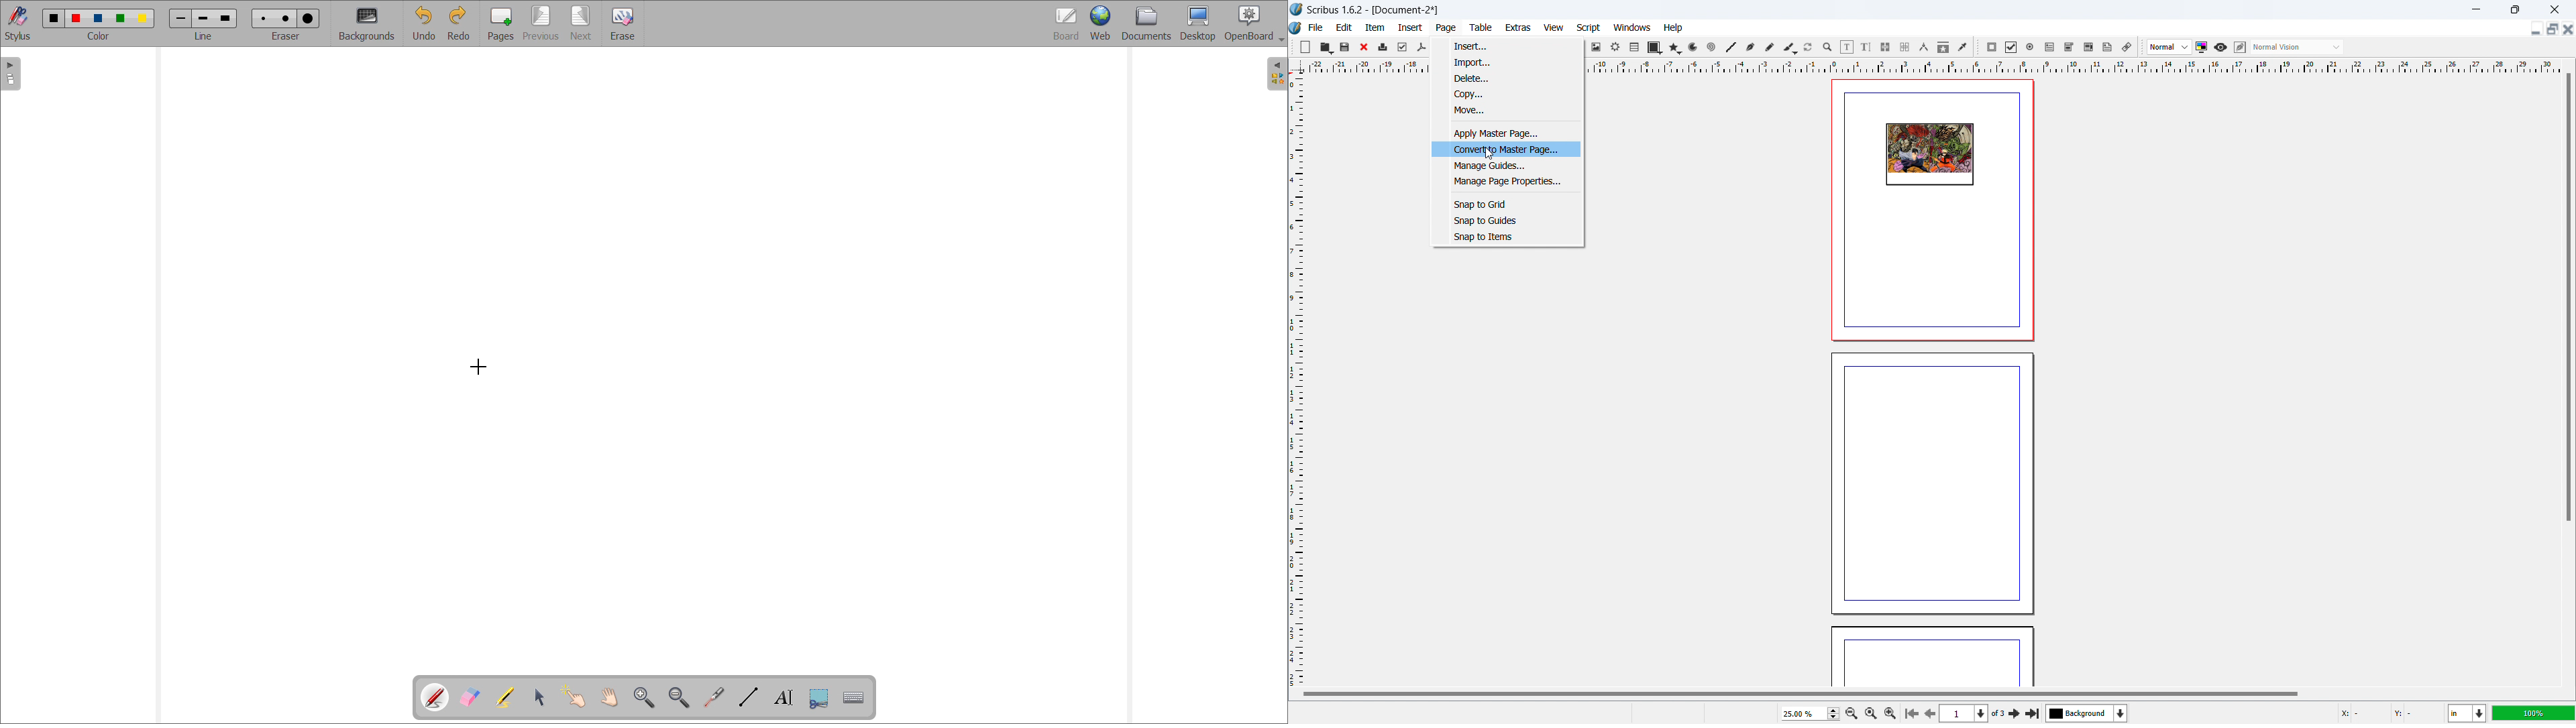 The image size is (2576, 728). What do you see at coordinates (1507, 111) in the screenshot?
I see `move` at bounding box center [1507, 111].